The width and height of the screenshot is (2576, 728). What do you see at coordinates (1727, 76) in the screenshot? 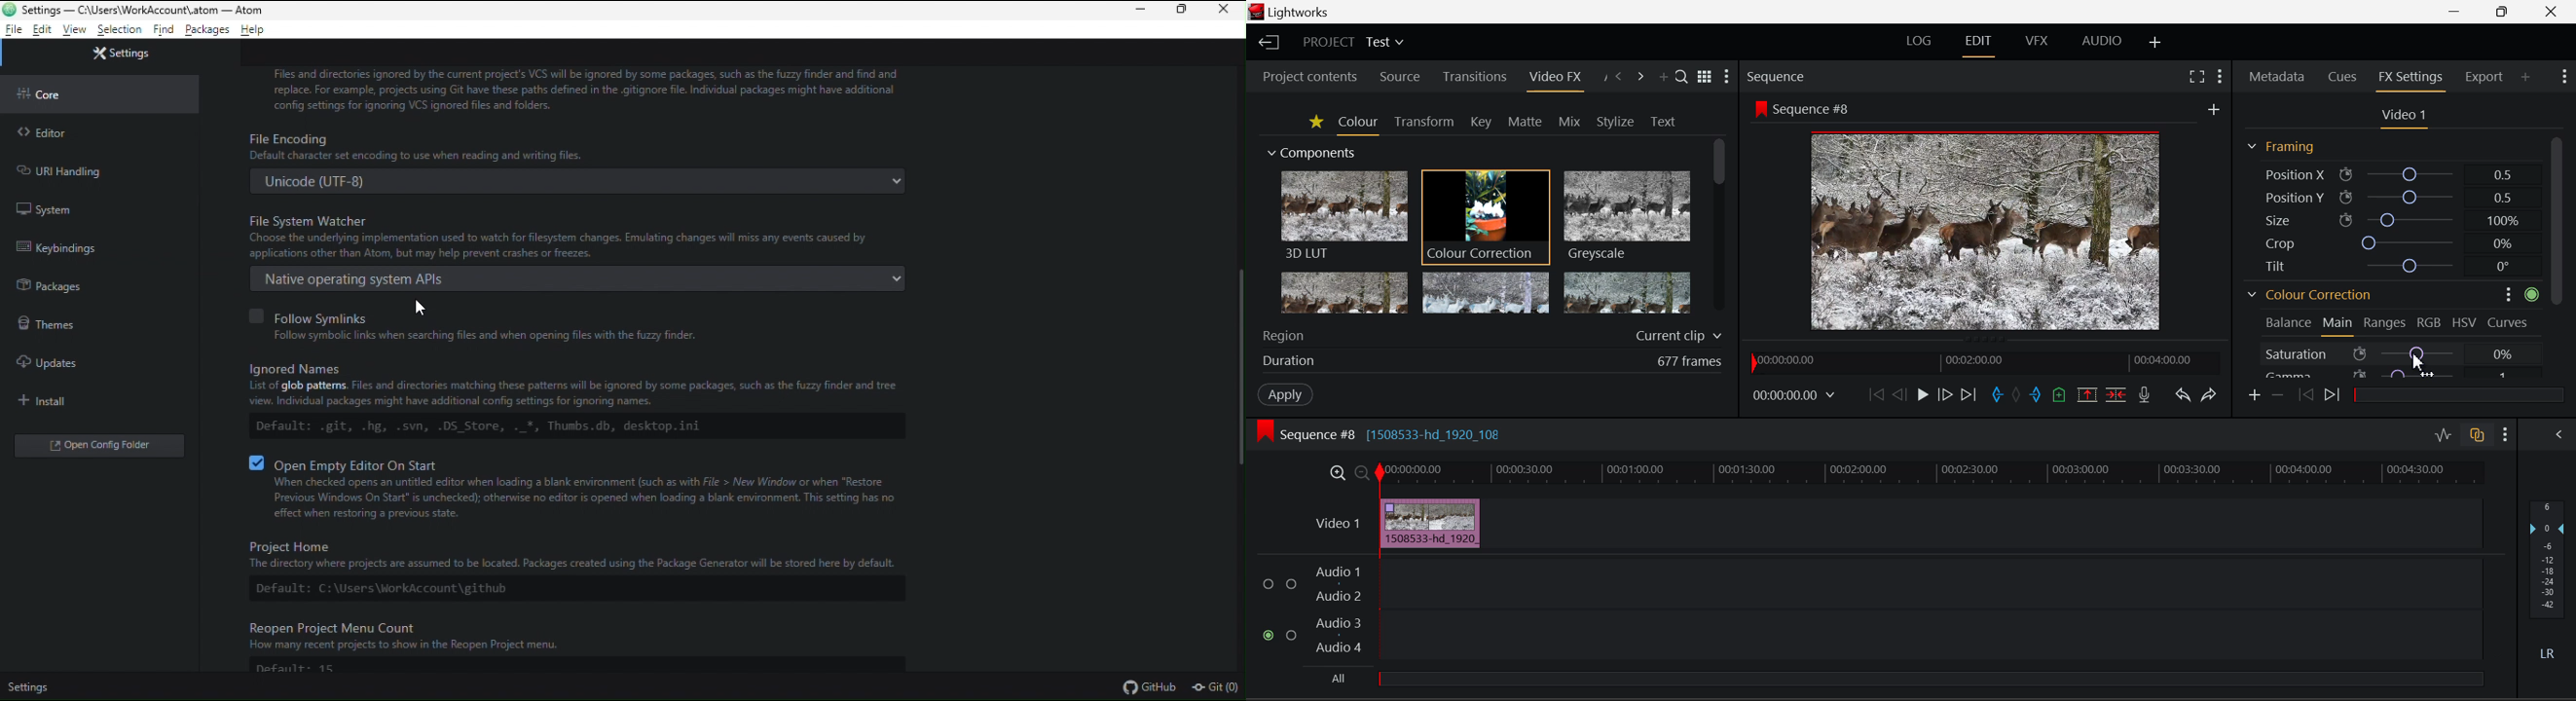
I see `Show Settings` at bounding box center [1727, 76].